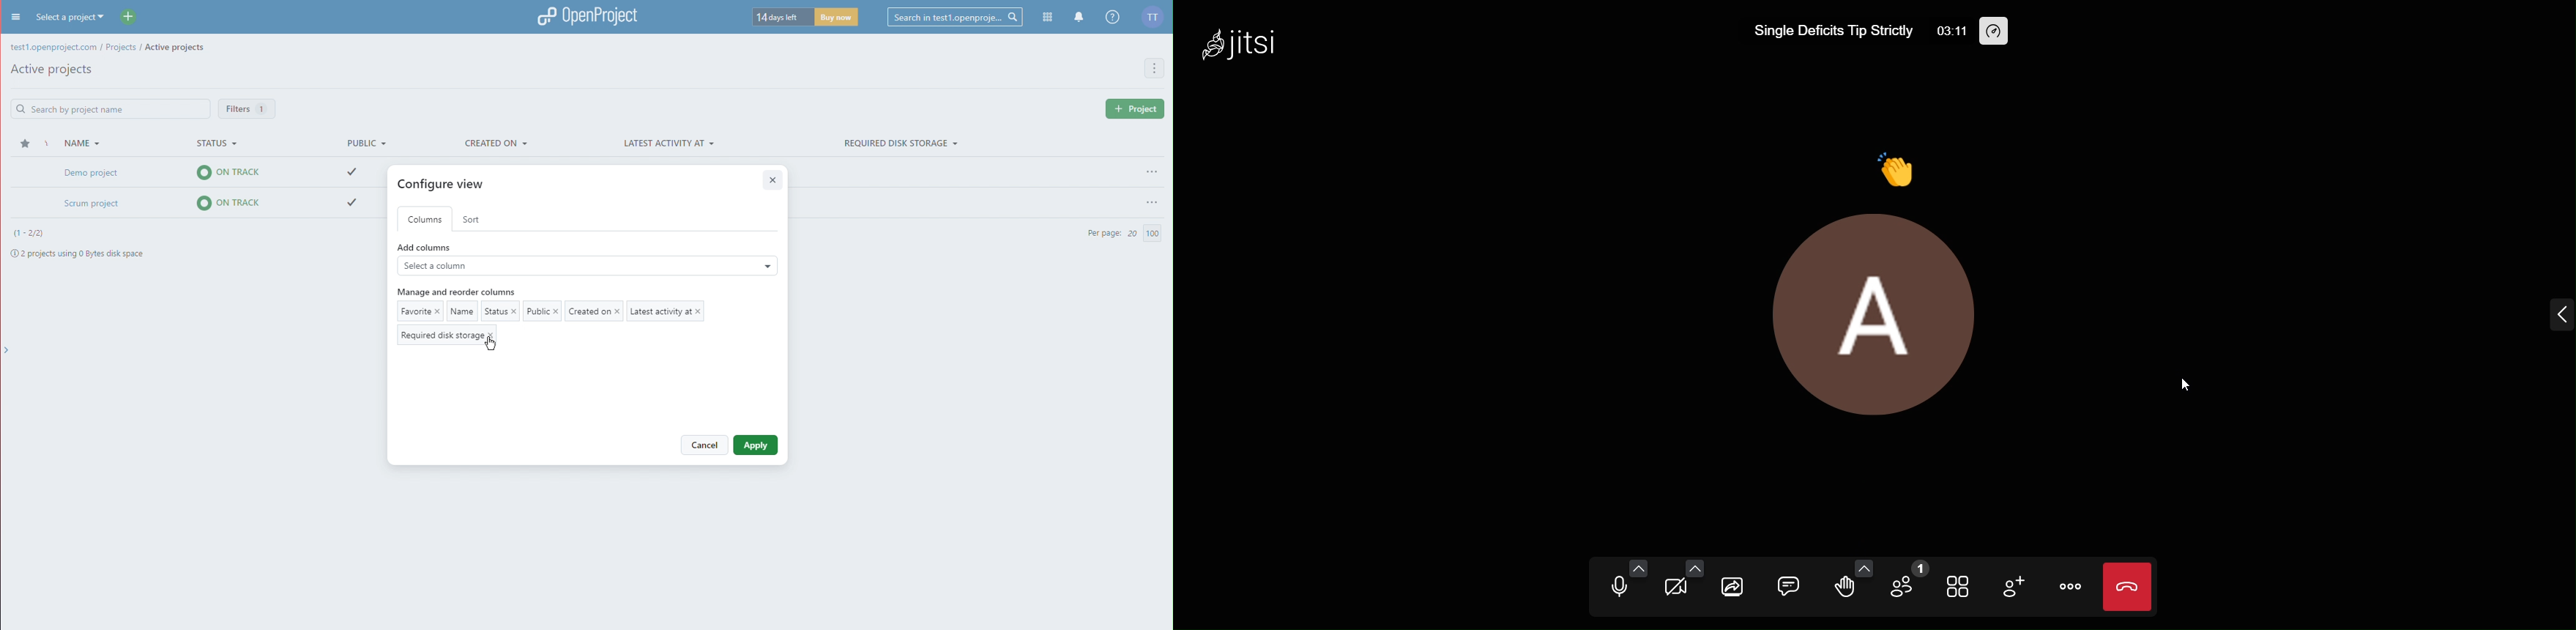  Describe the element at coordinates (219, 146) in the screenshot. I see `Status` at that location.